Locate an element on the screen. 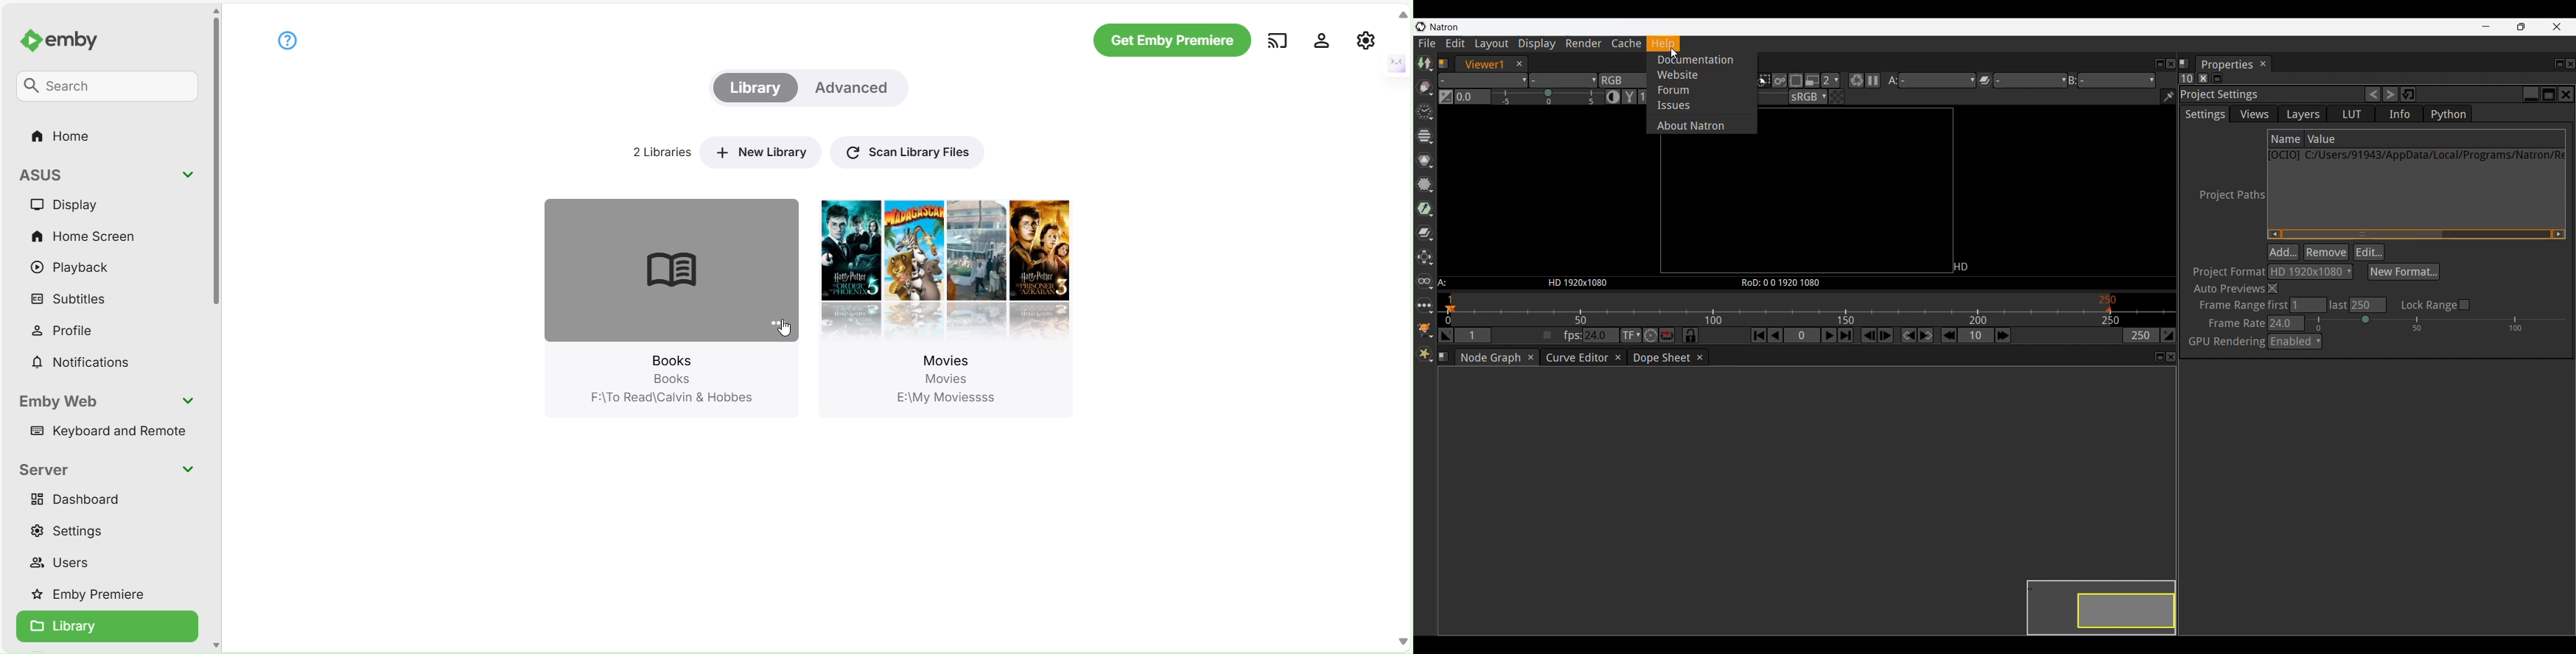  Proxy mode is located at coordinates (1813, 81).